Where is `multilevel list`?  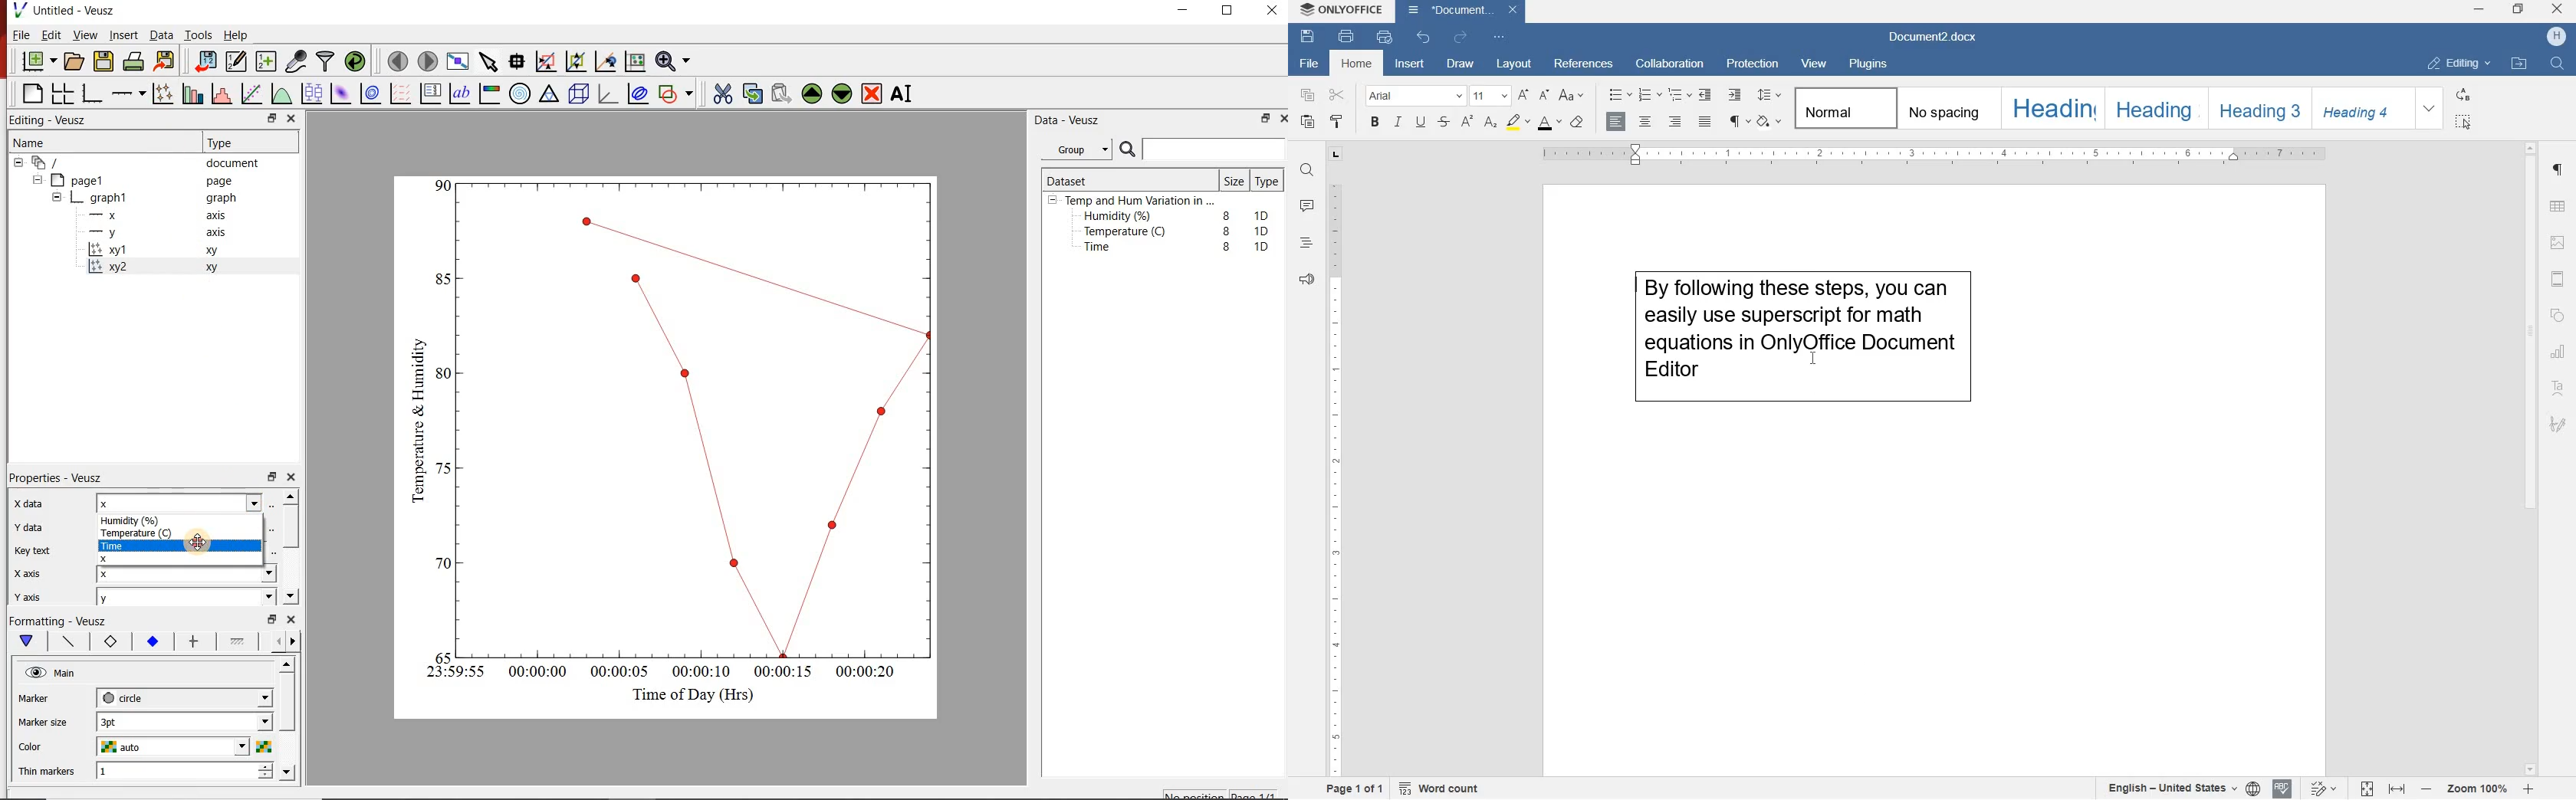 multilevel list is located at coordinates (1681, 95).